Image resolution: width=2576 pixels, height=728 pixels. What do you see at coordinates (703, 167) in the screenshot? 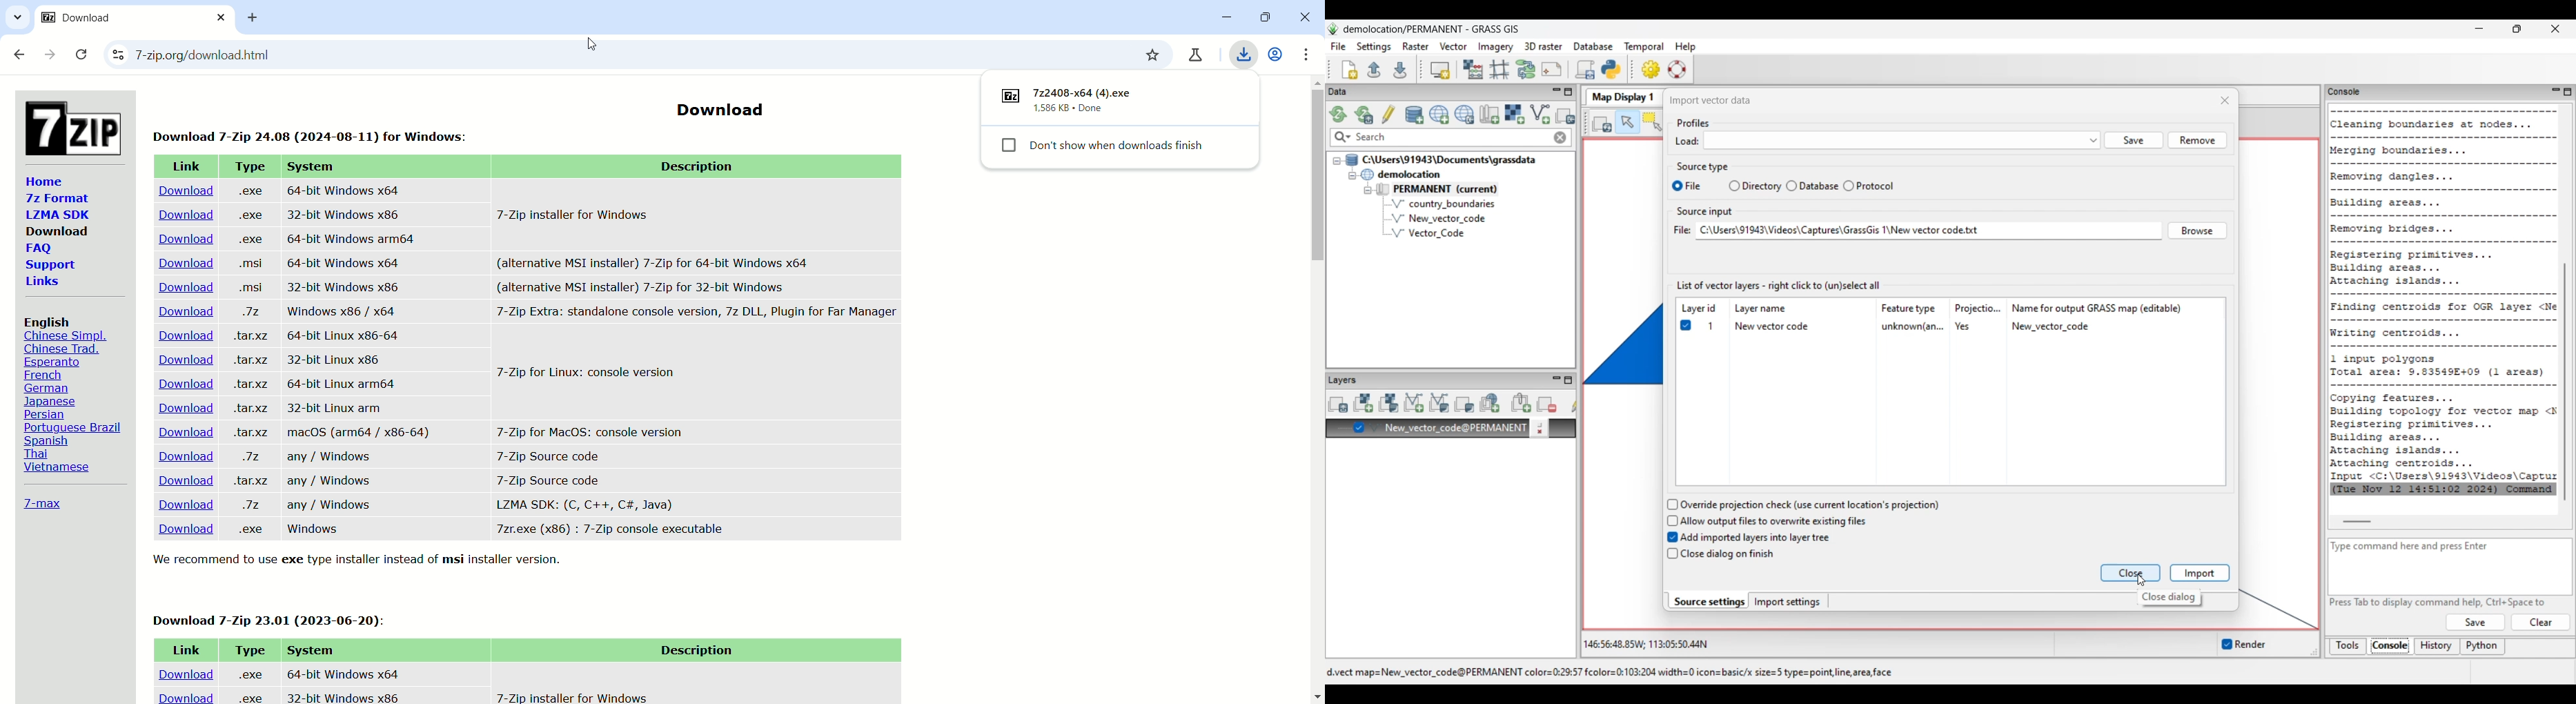
I see `Description` at bounding box center [703, 167].